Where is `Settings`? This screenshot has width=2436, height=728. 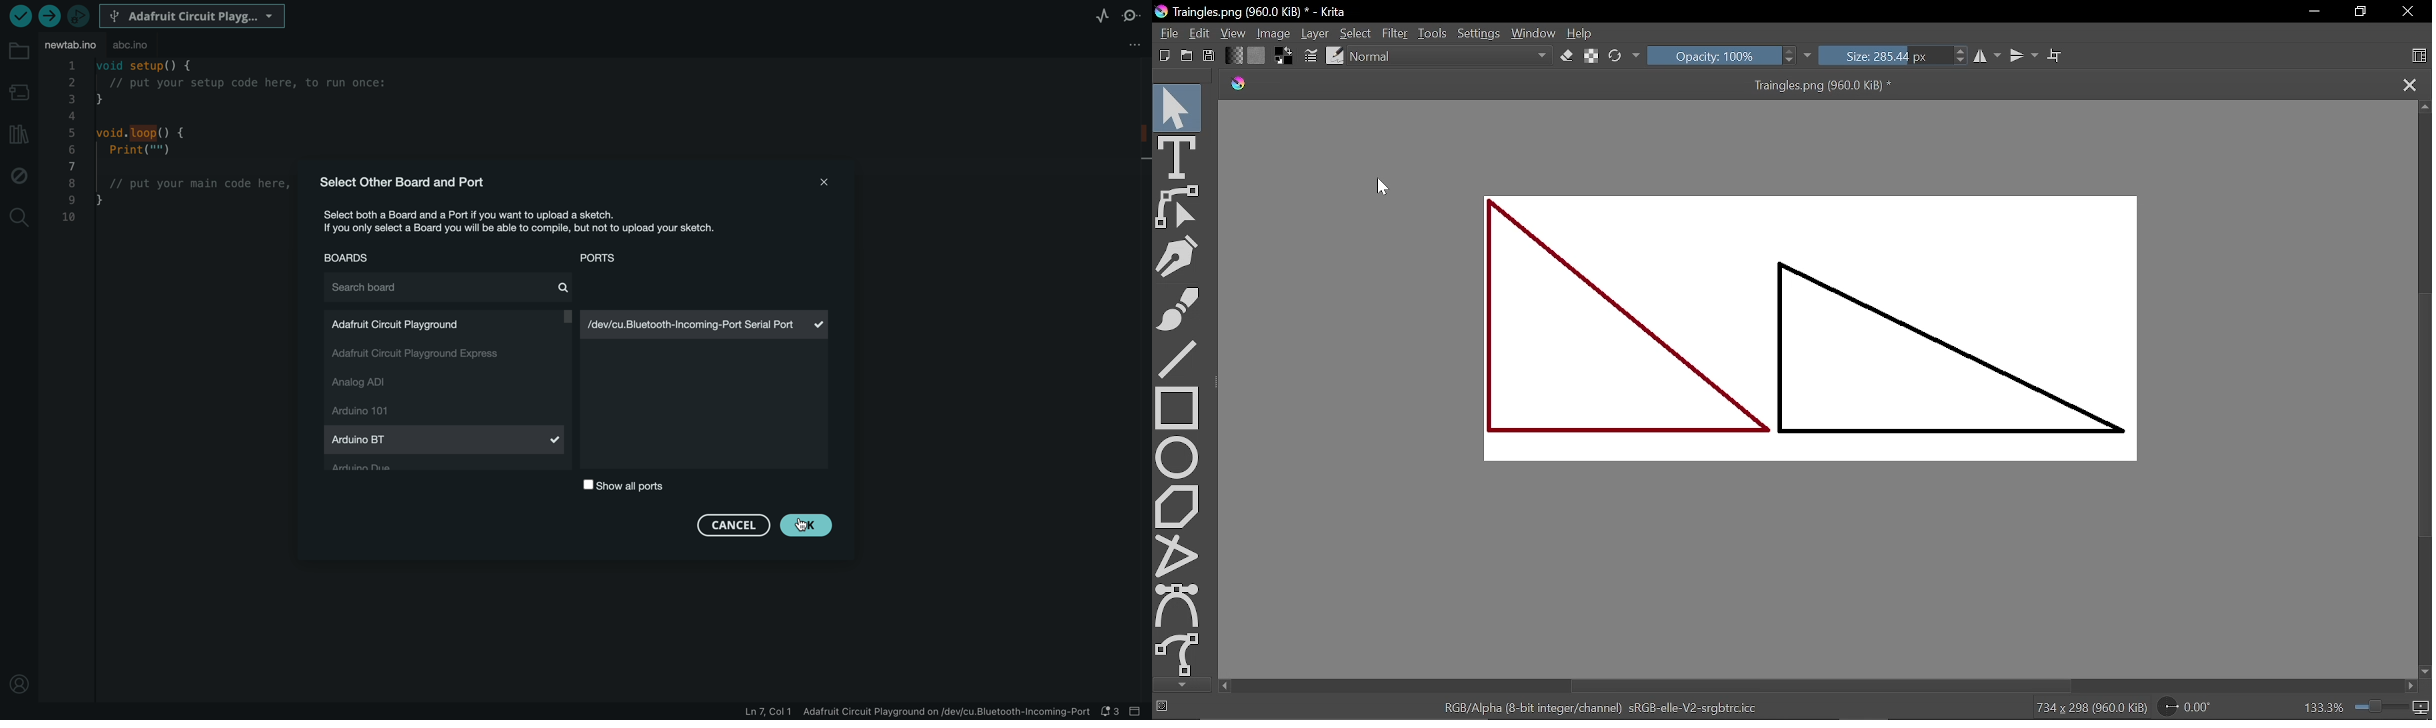 Settings is located at coordinates (1479, 34).